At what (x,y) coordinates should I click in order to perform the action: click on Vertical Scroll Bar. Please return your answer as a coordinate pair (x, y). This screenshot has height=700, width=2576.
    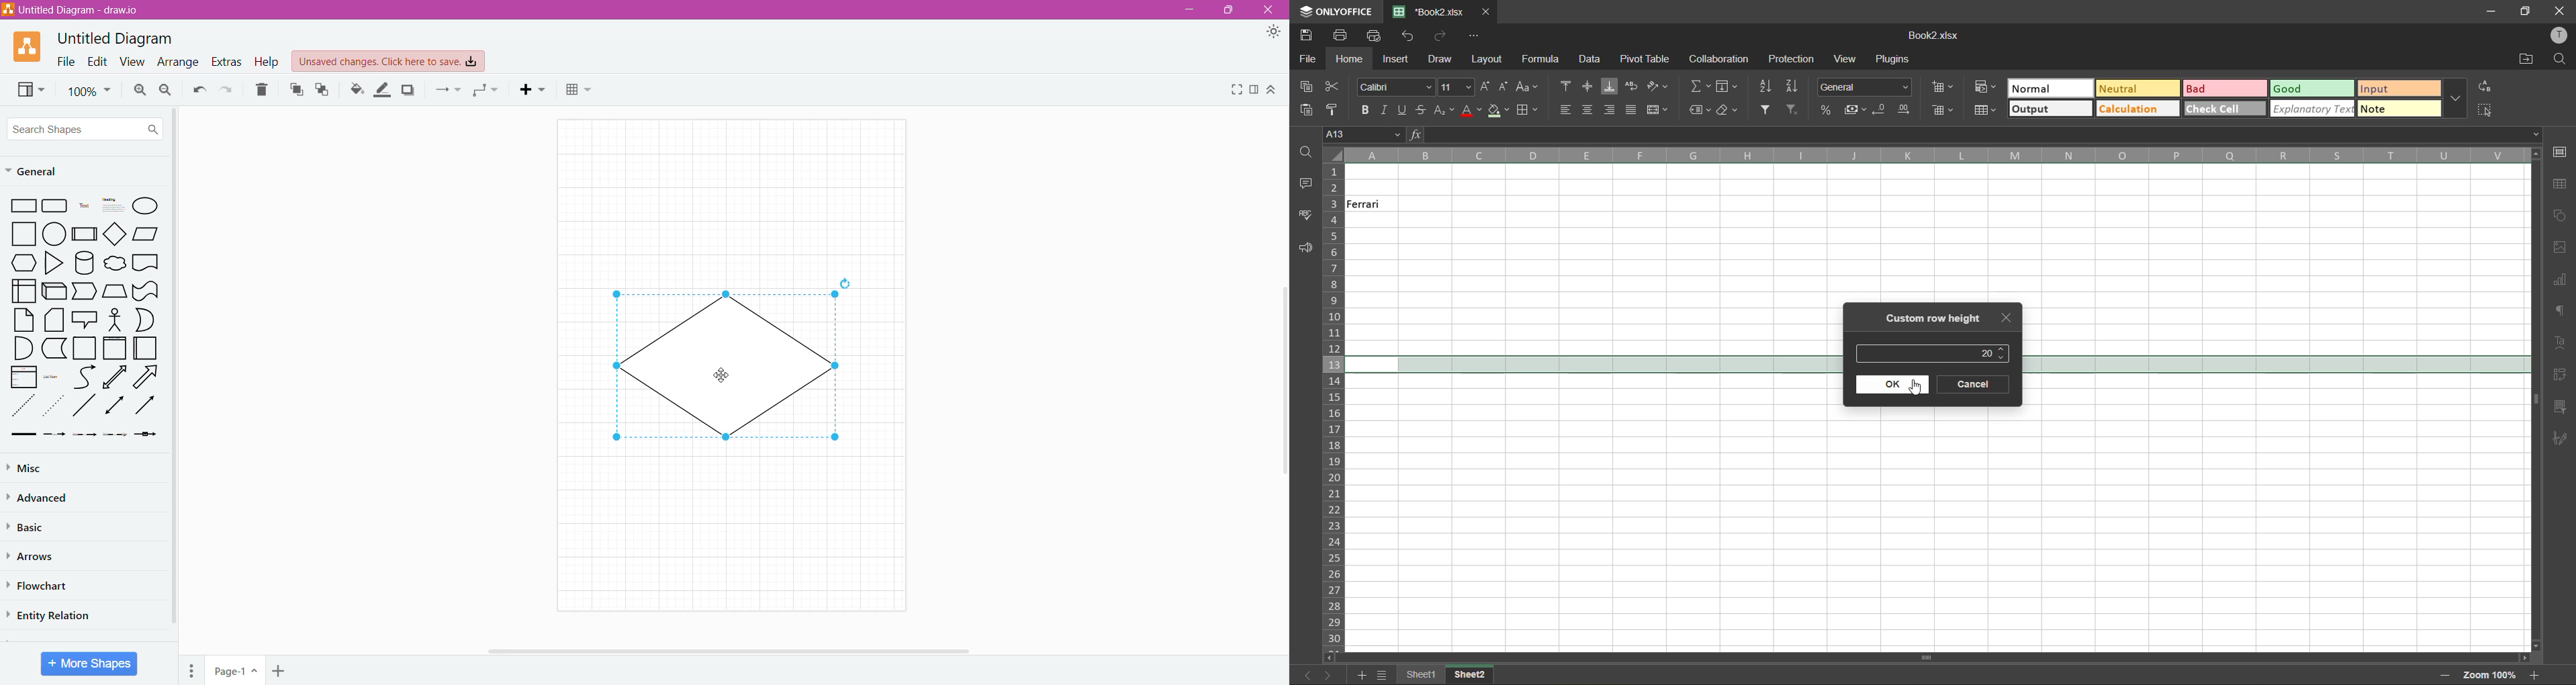
    Looking at the image, I should click on (174, 370).